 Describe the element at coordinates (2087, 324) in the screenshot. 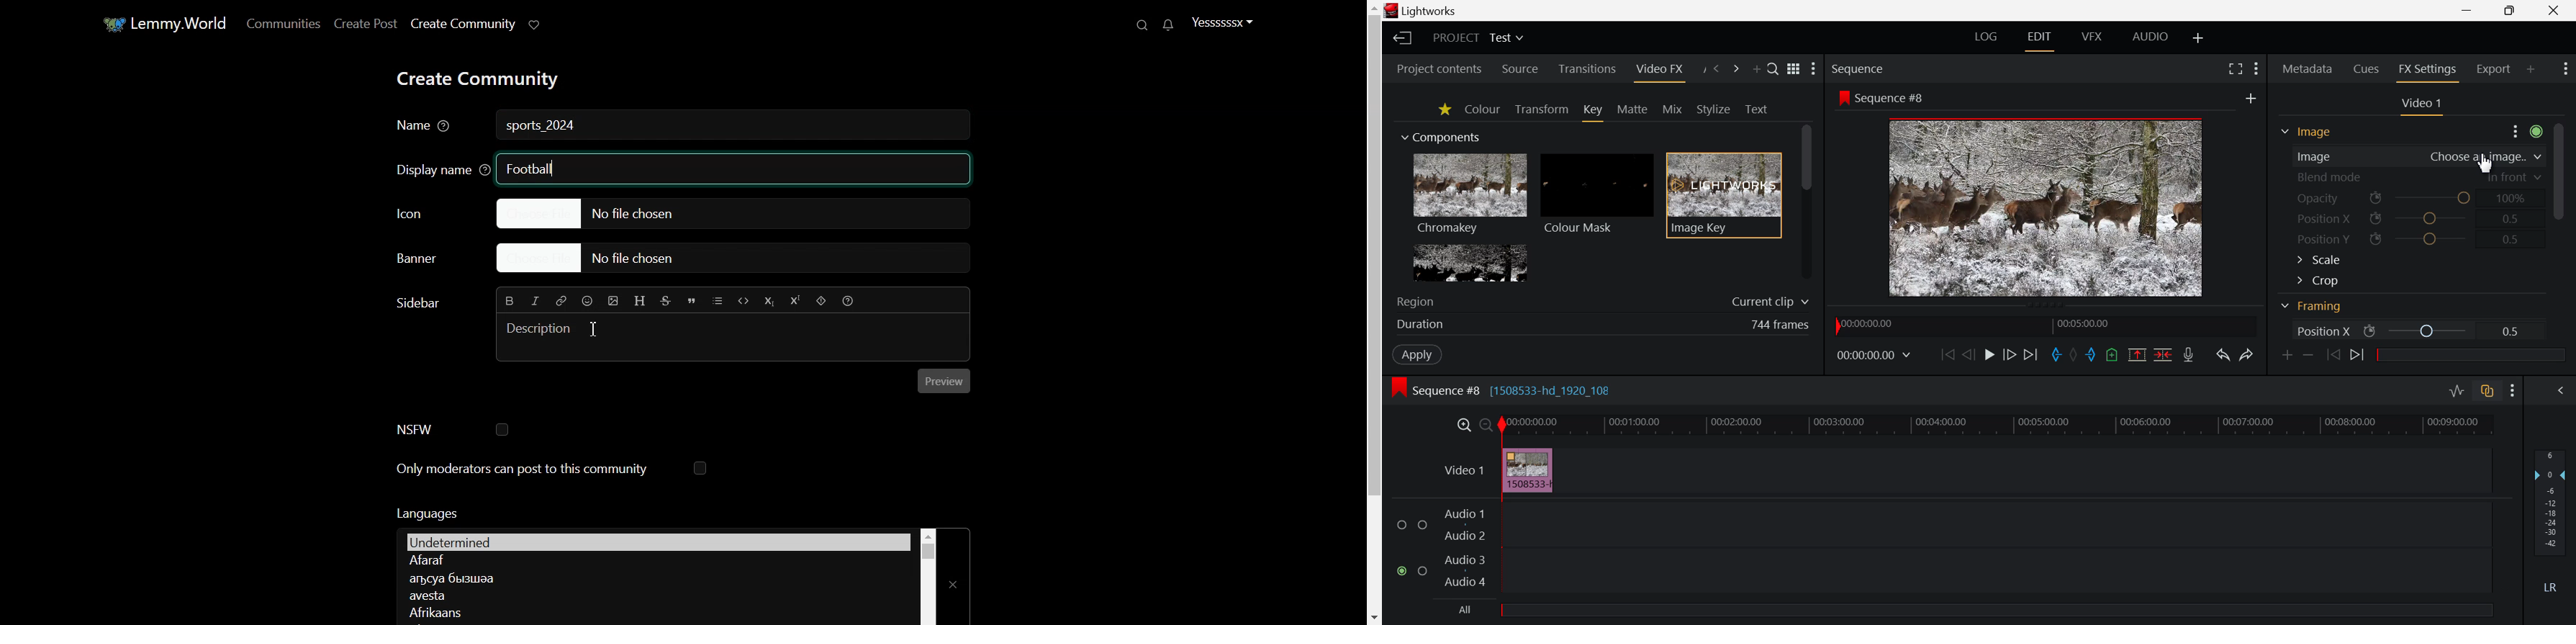

I see `00:05:00.00` at that location.